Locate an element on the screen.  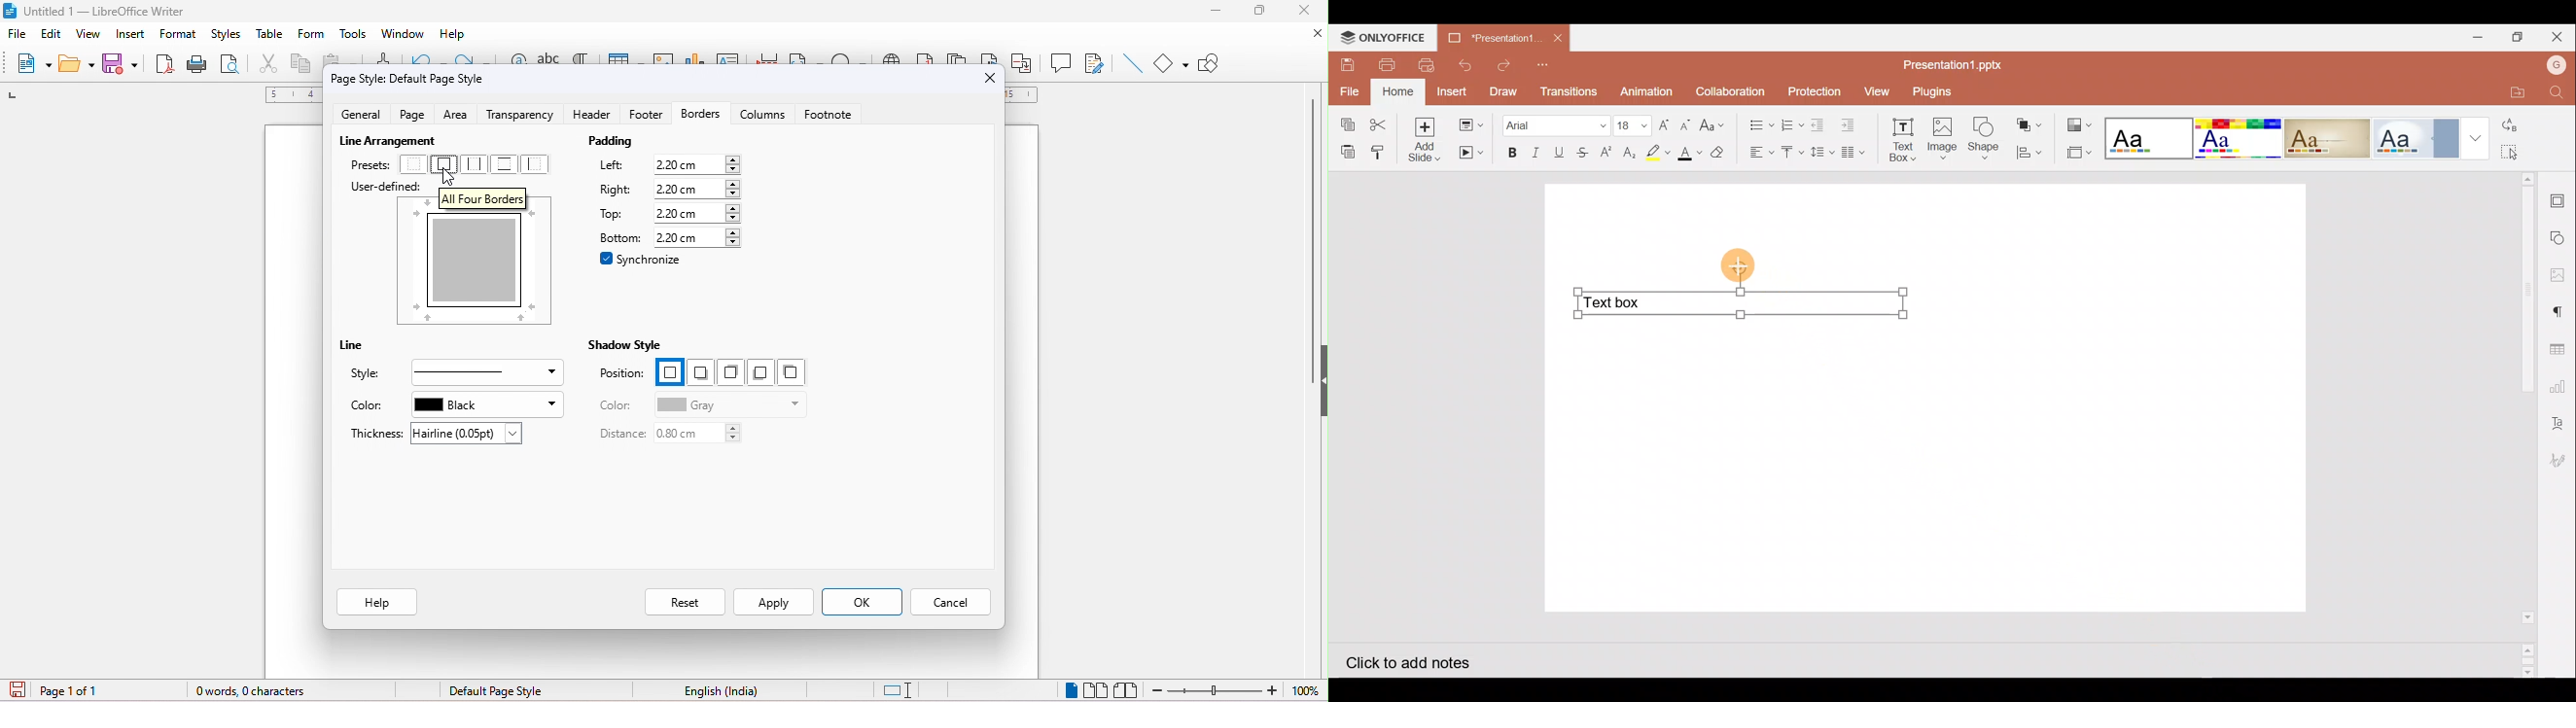
Insert is located at coordinates (1452, 92).